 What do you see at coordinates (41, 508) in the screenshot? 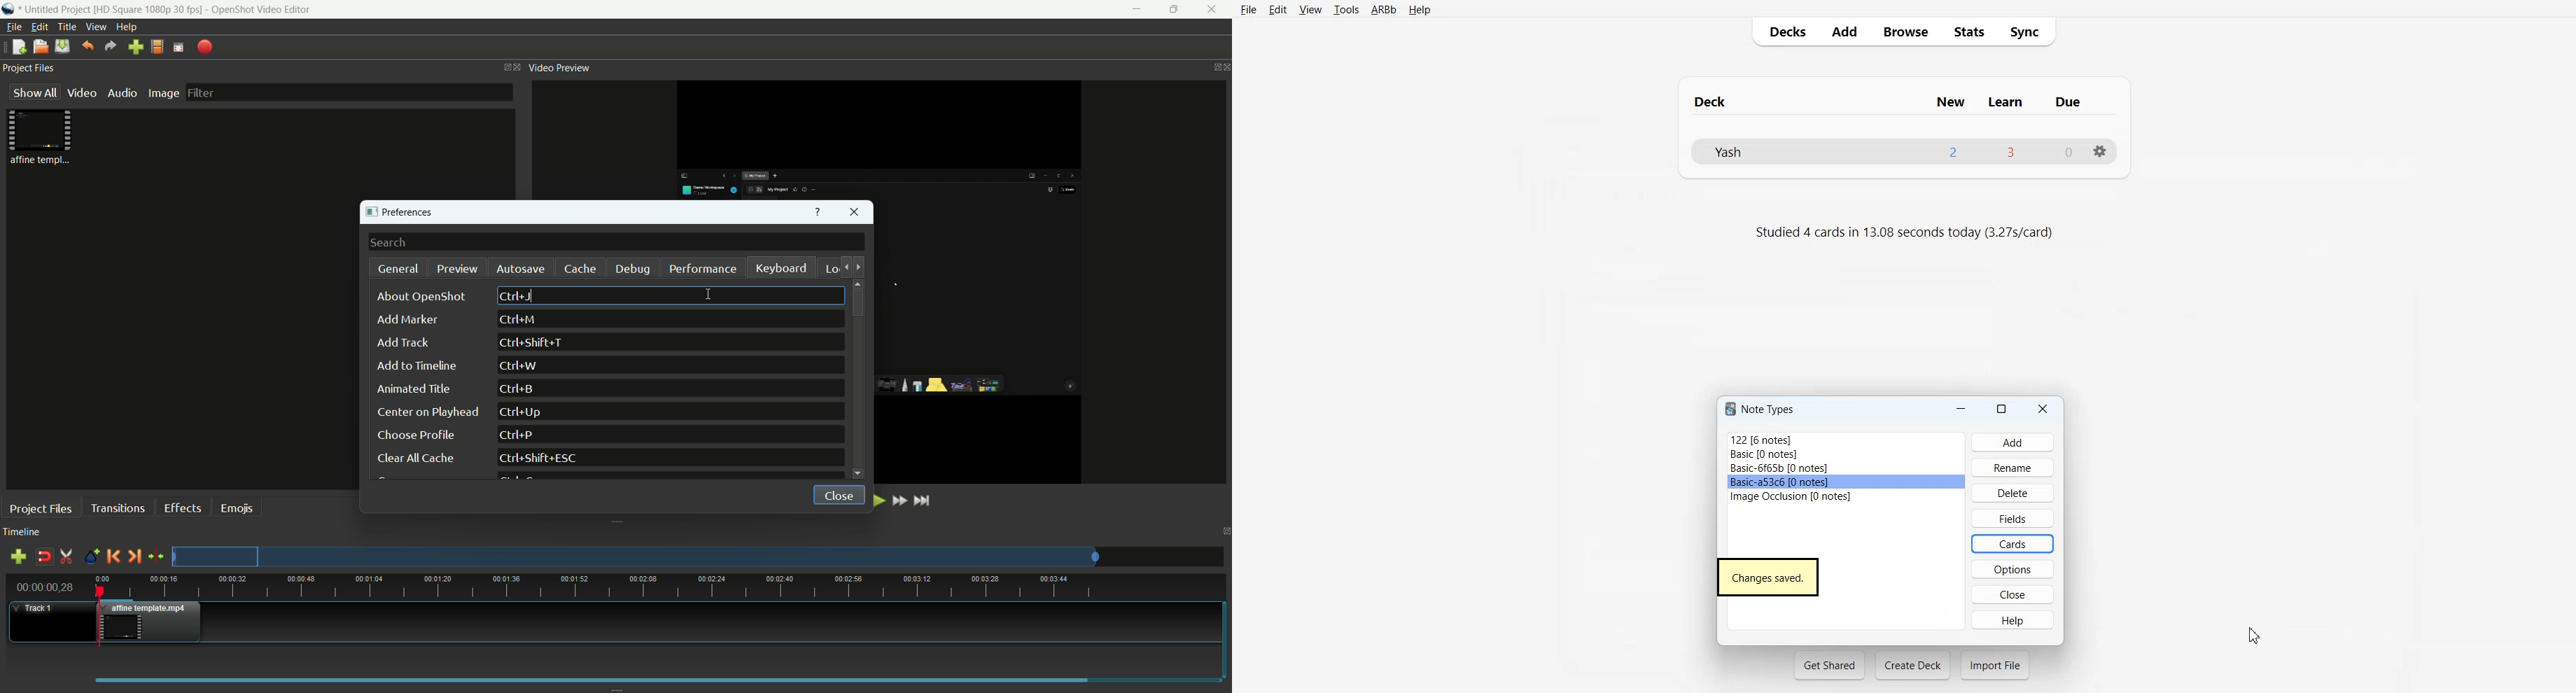
I see `project files` at bounding box center [41, 508].